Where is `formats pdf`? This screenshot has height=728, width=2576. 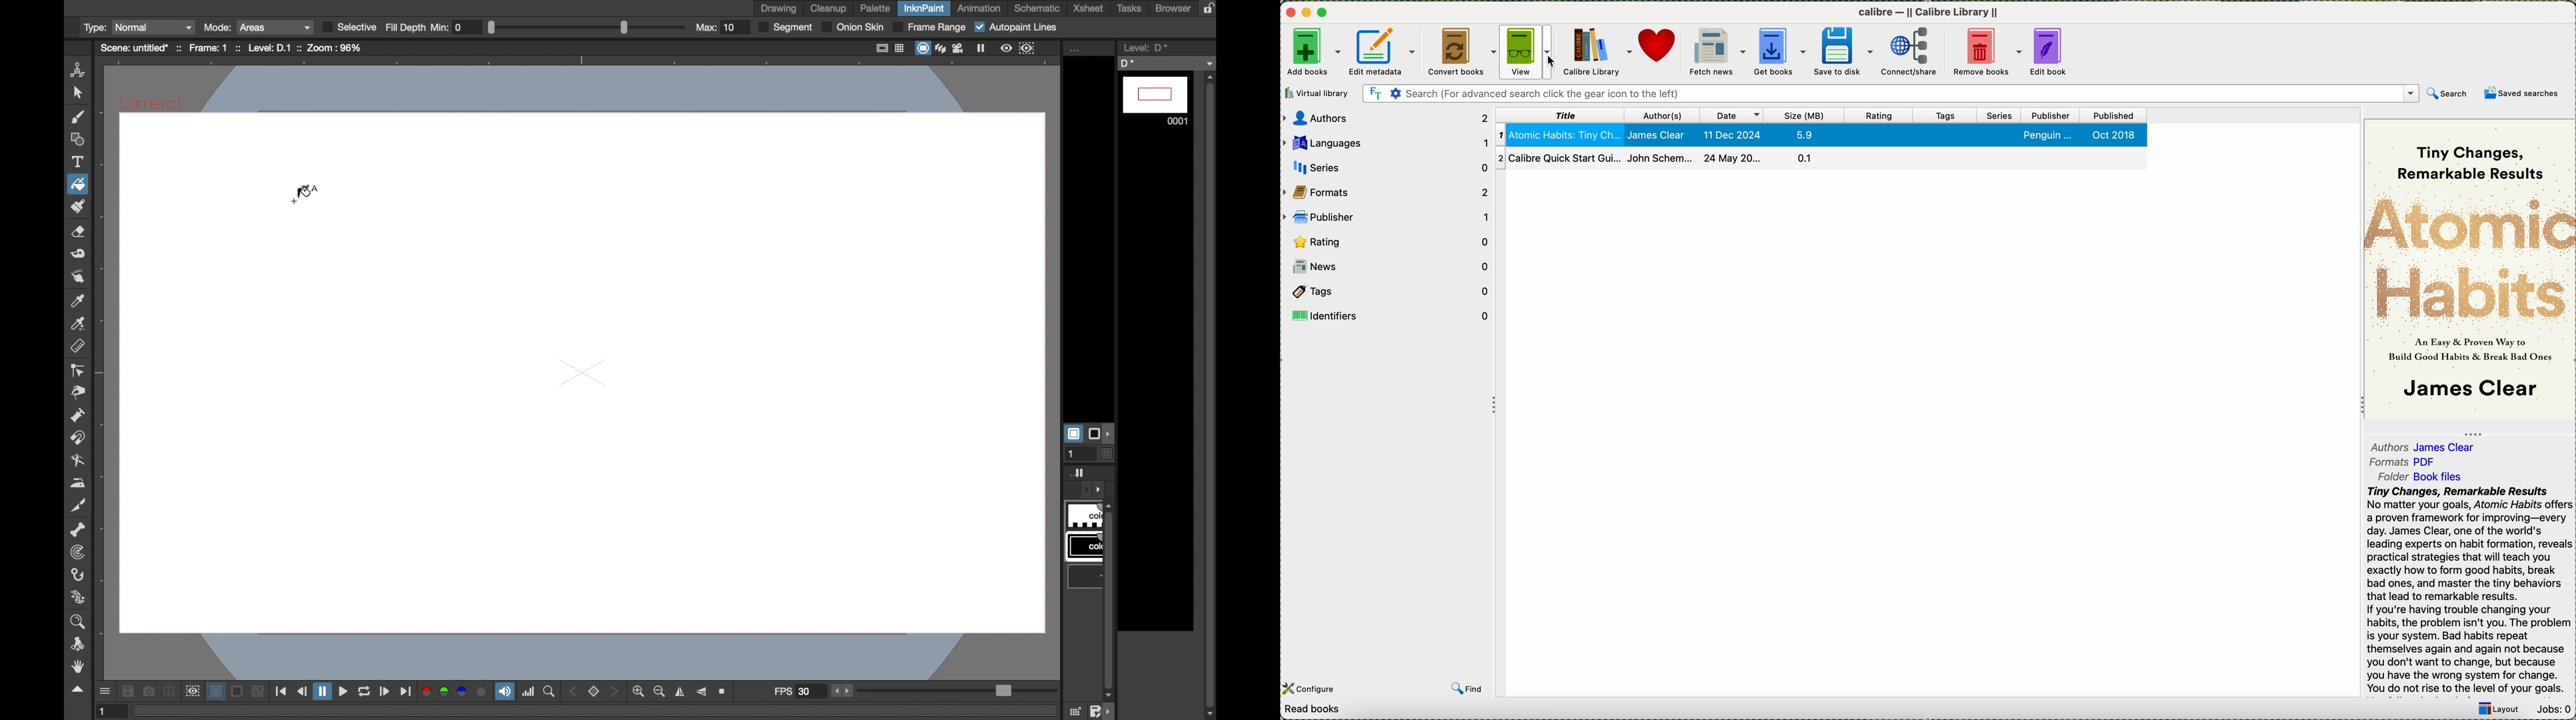
formats pdf is located at coordinates (2406, 461).